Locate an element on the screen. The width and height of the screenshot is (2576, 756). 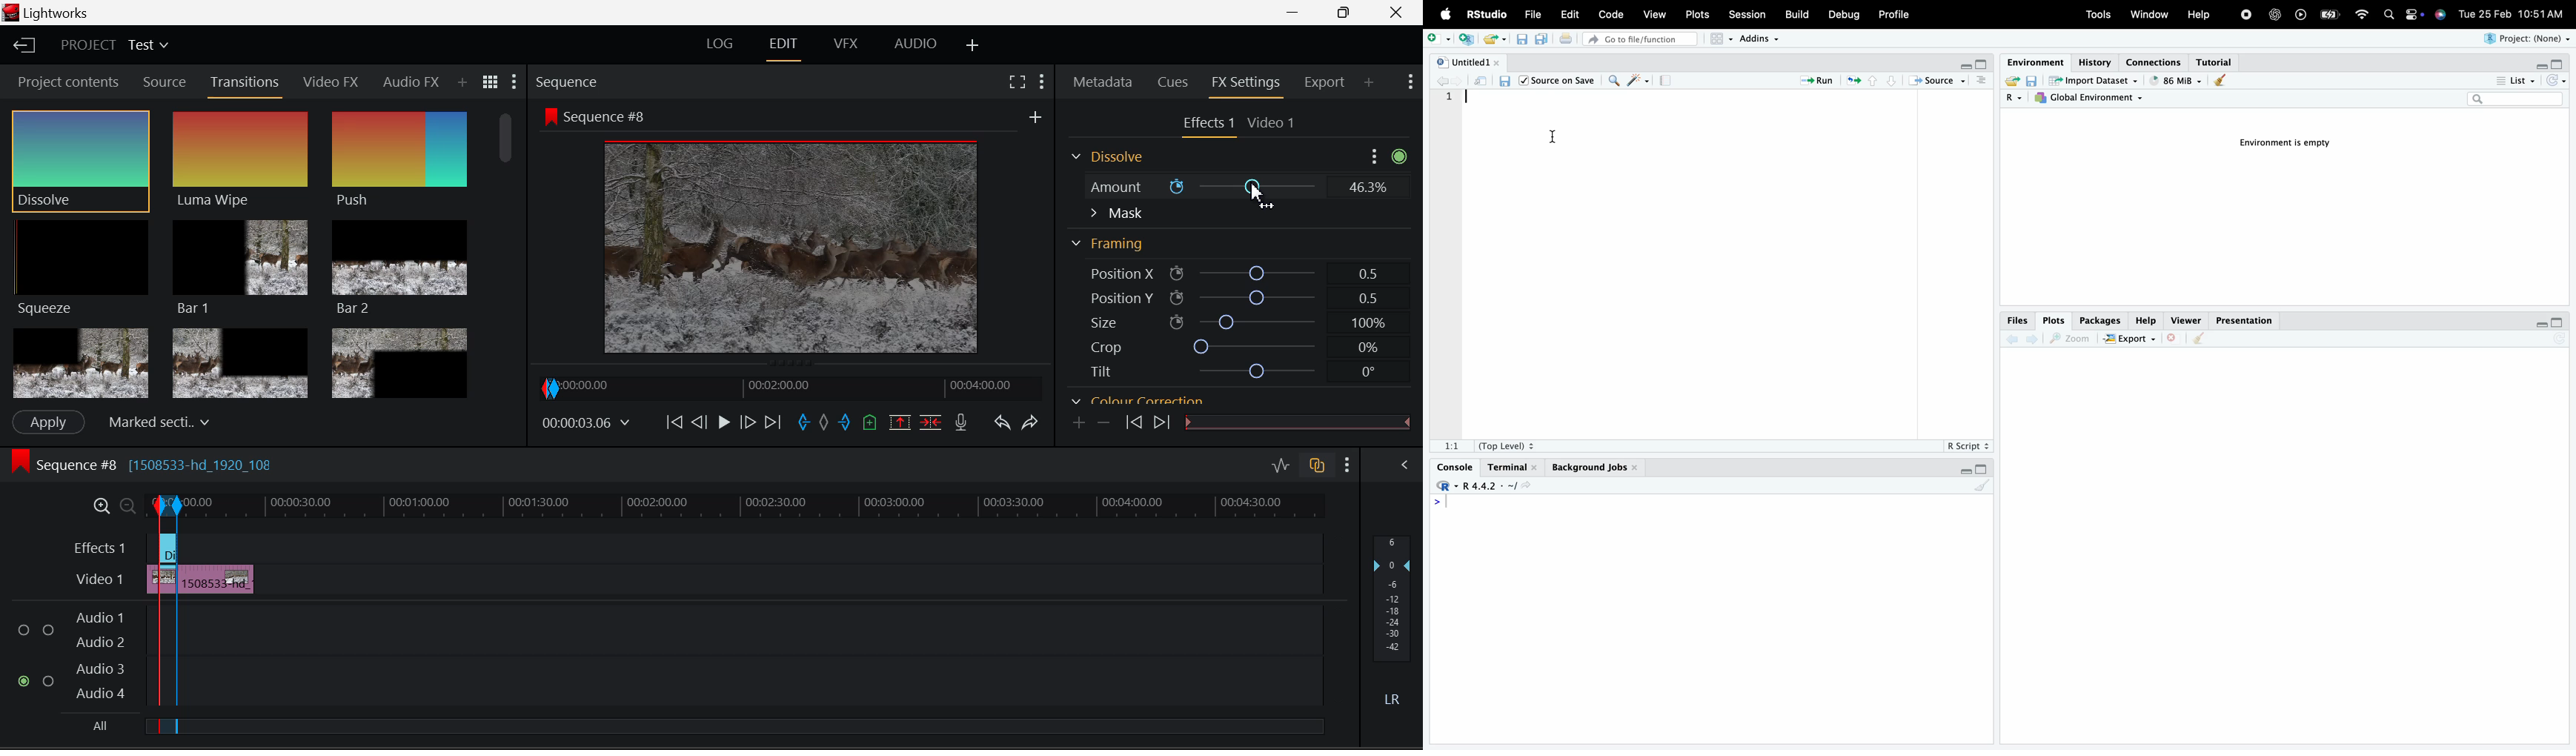
Build is located at coordinates (1800, 13).